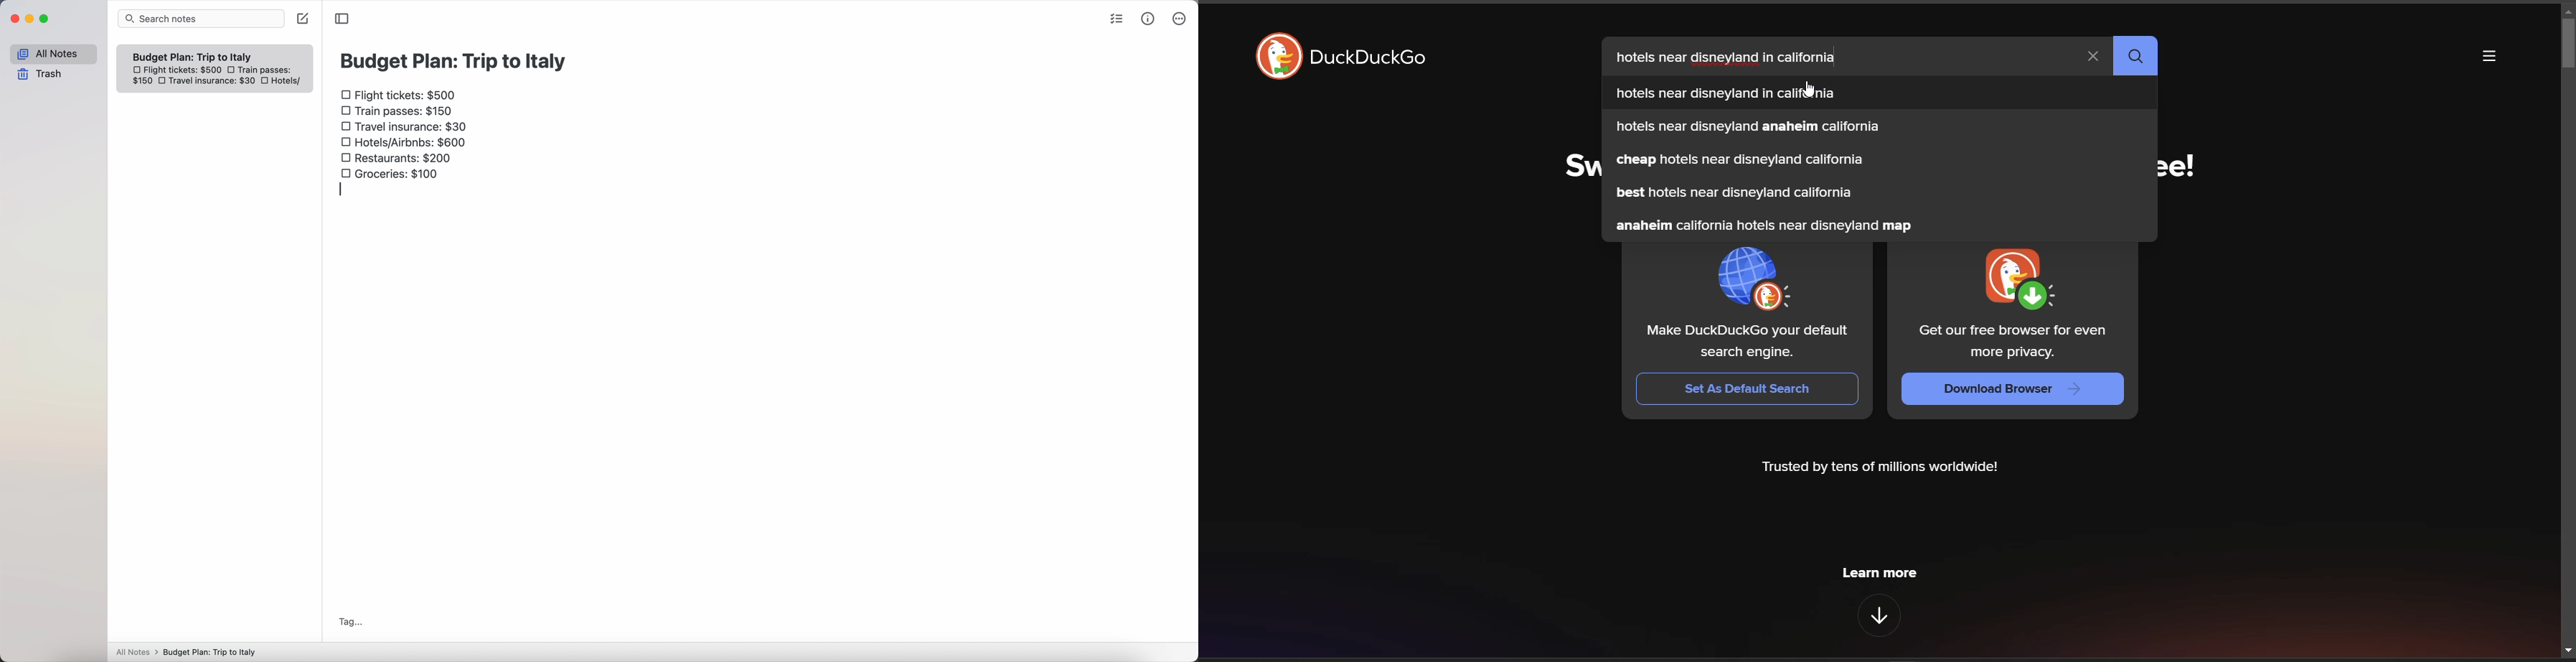  Describe the element at coordinates (1878, 573) in the screenshot. I see `Learn more` at that location.